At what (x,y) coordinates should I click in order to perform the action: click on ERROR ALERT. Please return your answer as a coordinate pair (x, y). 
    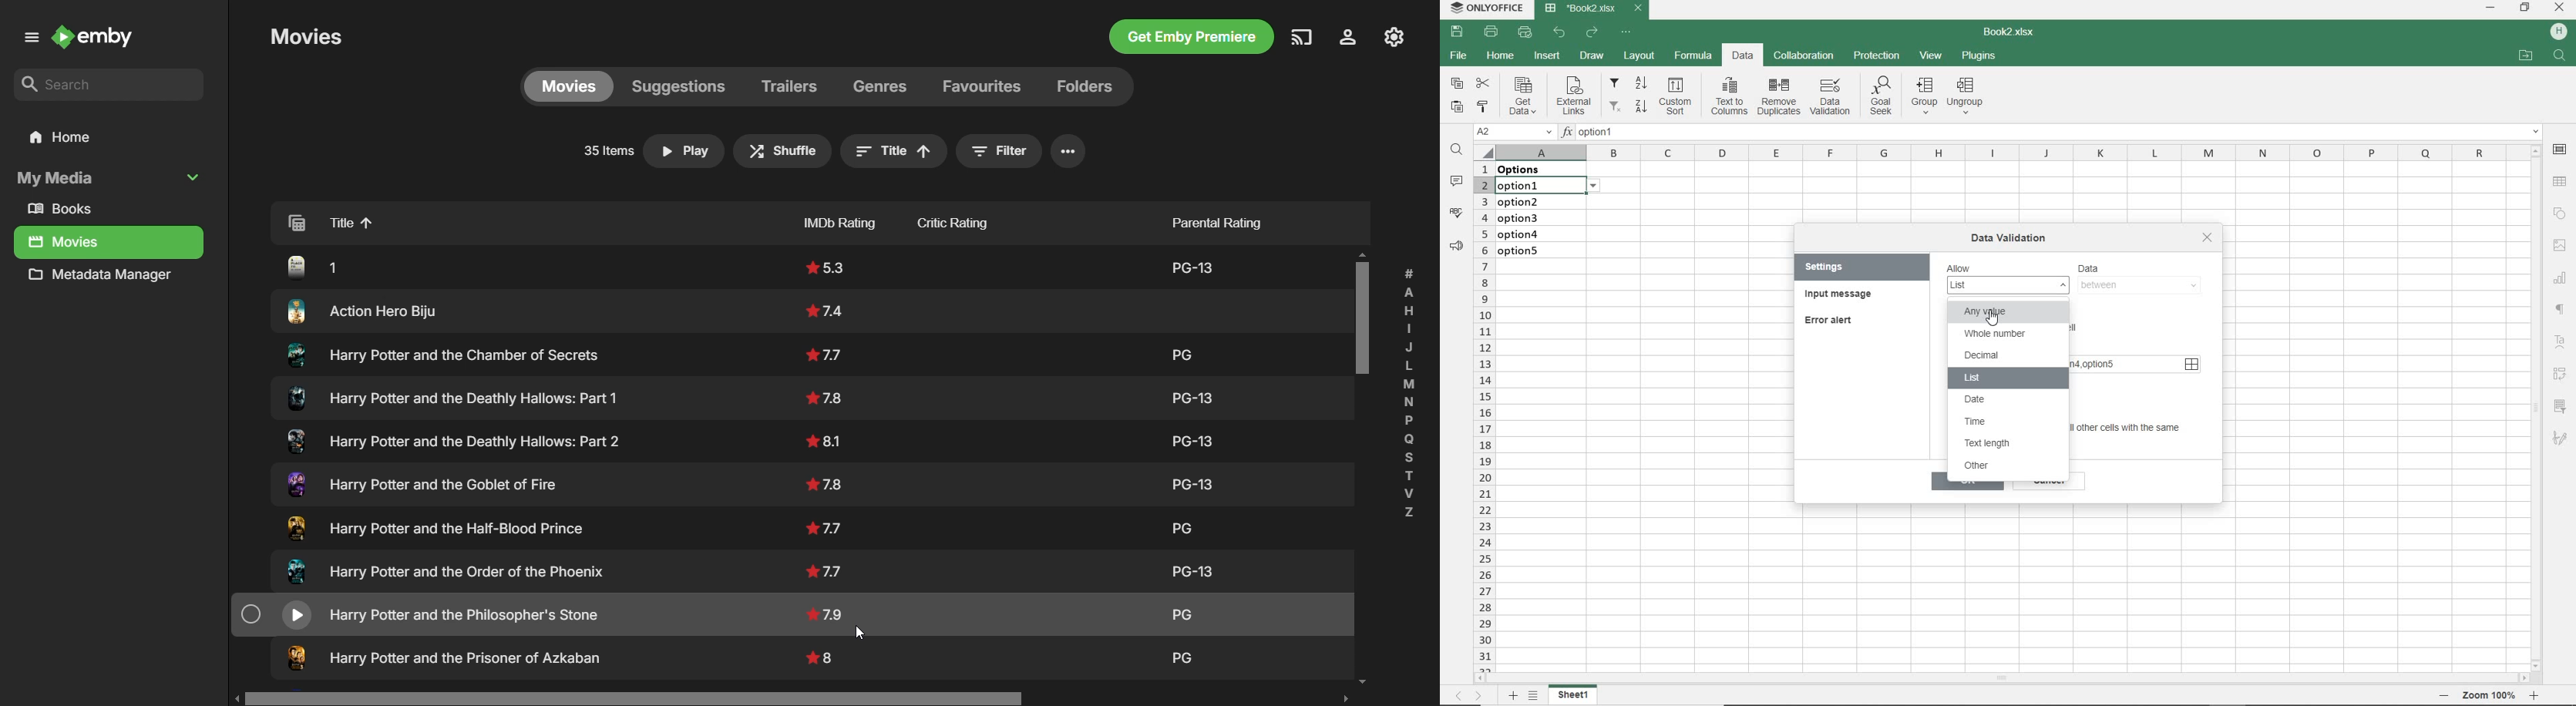
    Looking at the image, I should click on (1831, 321).